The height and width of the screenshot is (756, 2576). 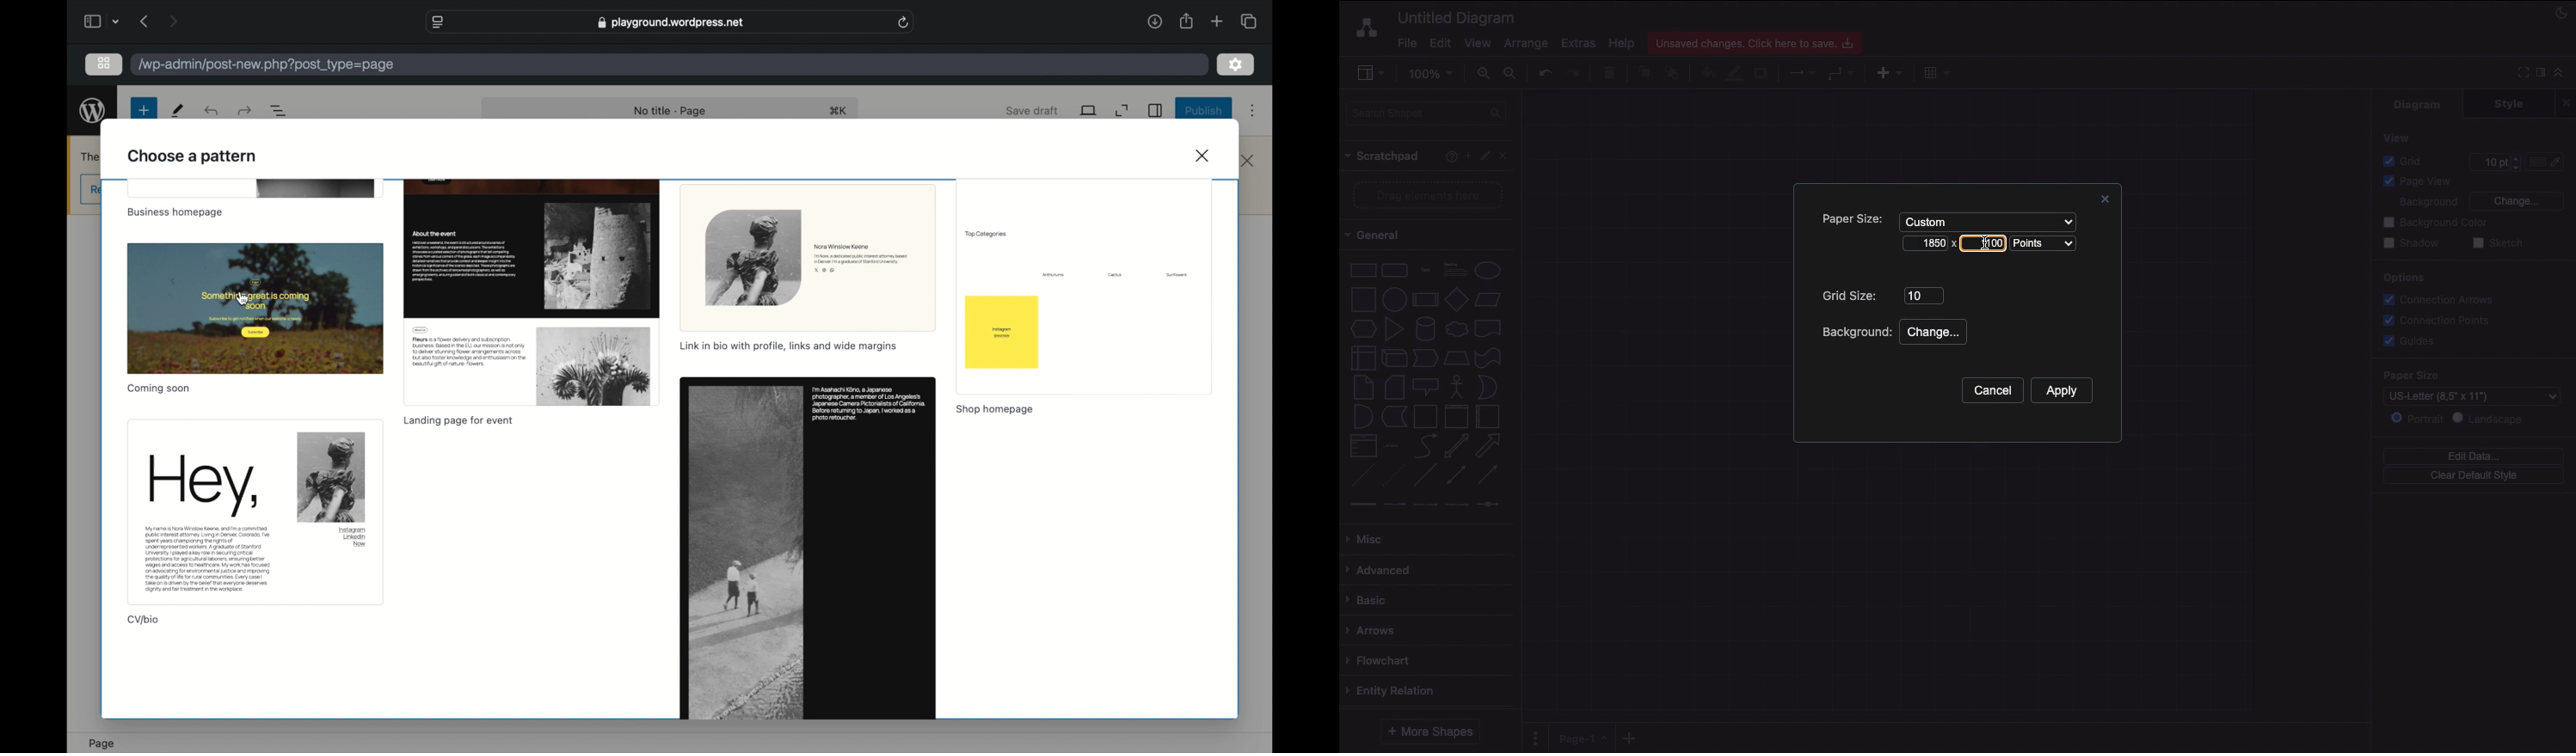 What do you see at coordinates (2102, 201) in the screenshot?
I see `Close` at bounding box center [2102, 201].